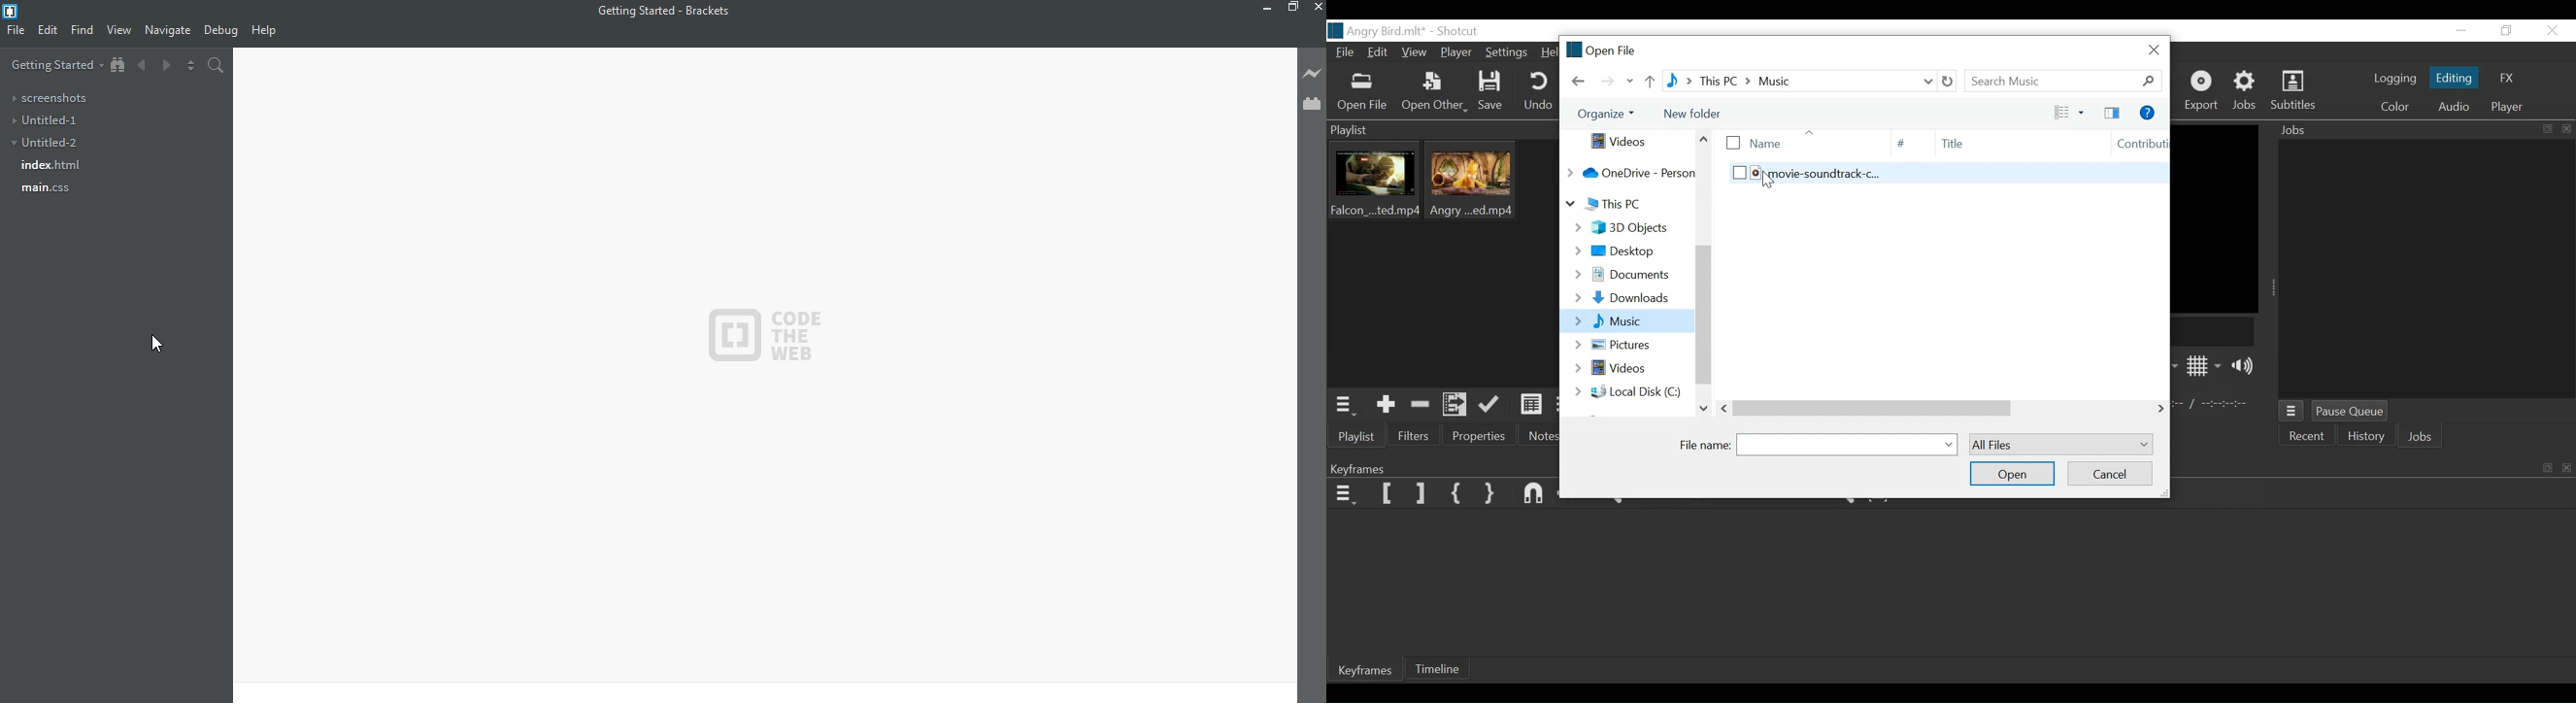  Describe the element at coordinates (1423, 404) in the screenshot. I see `Remove cut` at that location.